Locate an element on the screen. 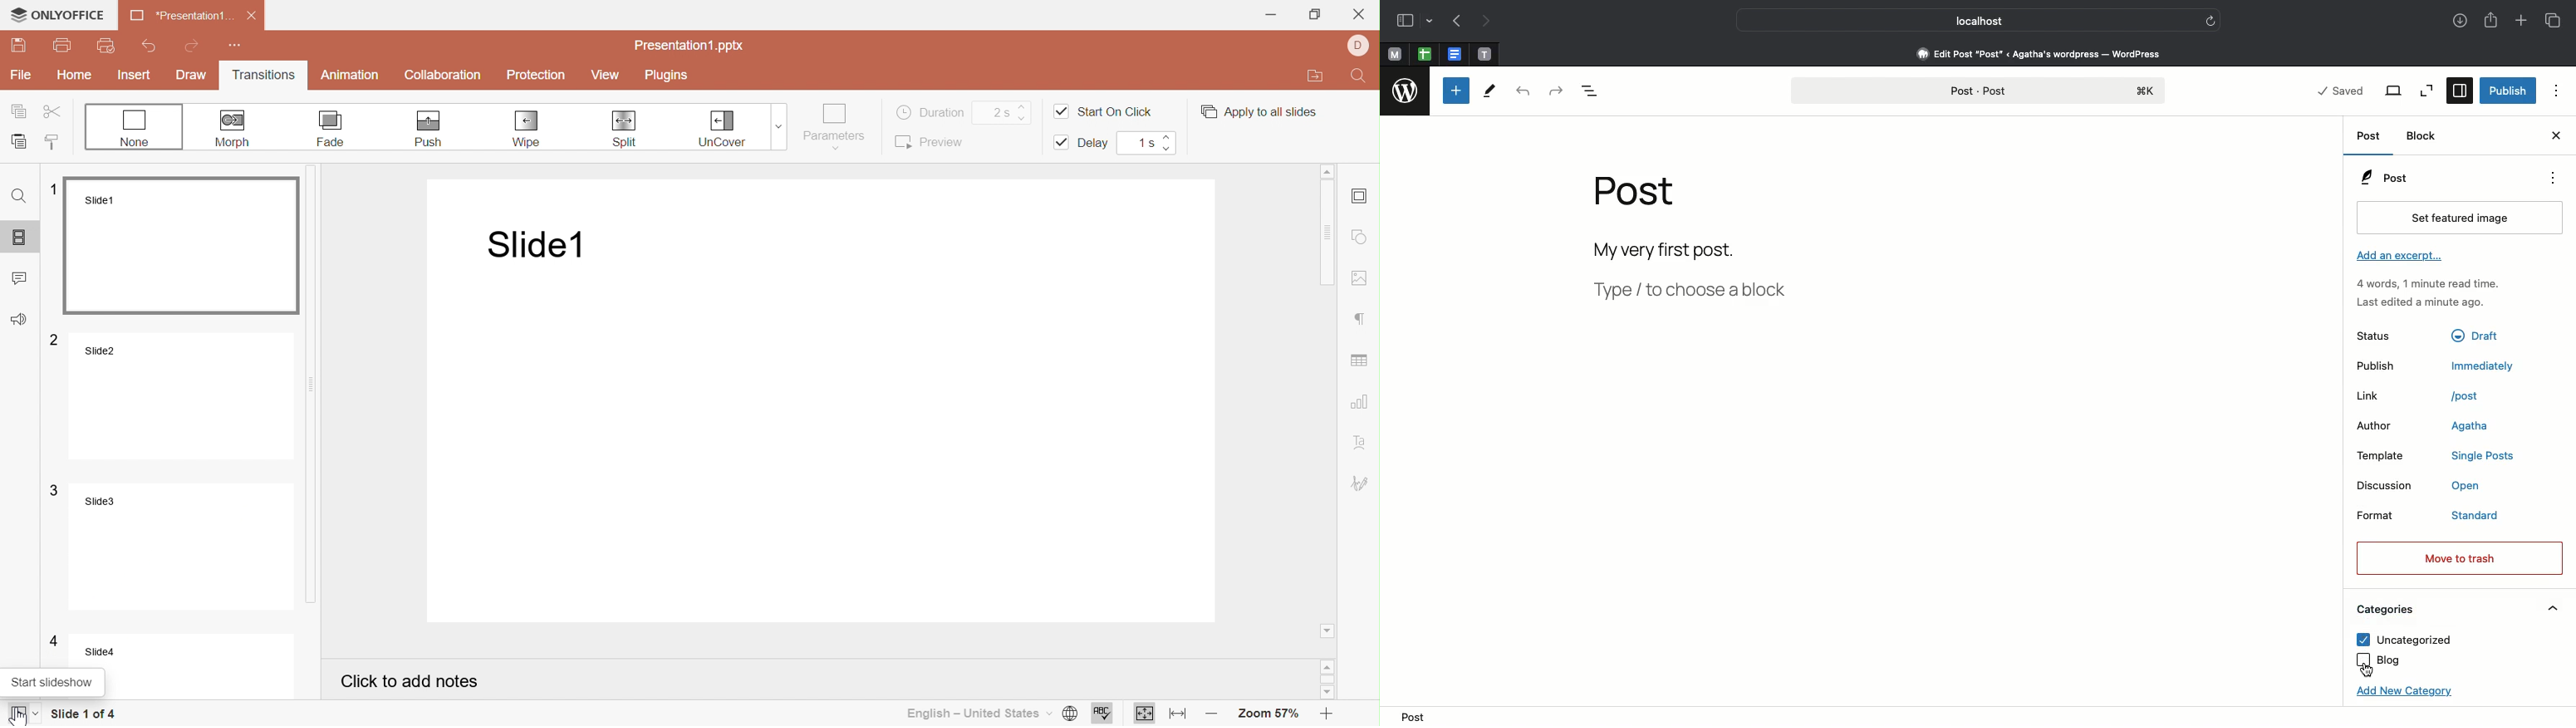 This screenshot has width=2576, height=728. spread sheet is located at coordinates (1425, 54).